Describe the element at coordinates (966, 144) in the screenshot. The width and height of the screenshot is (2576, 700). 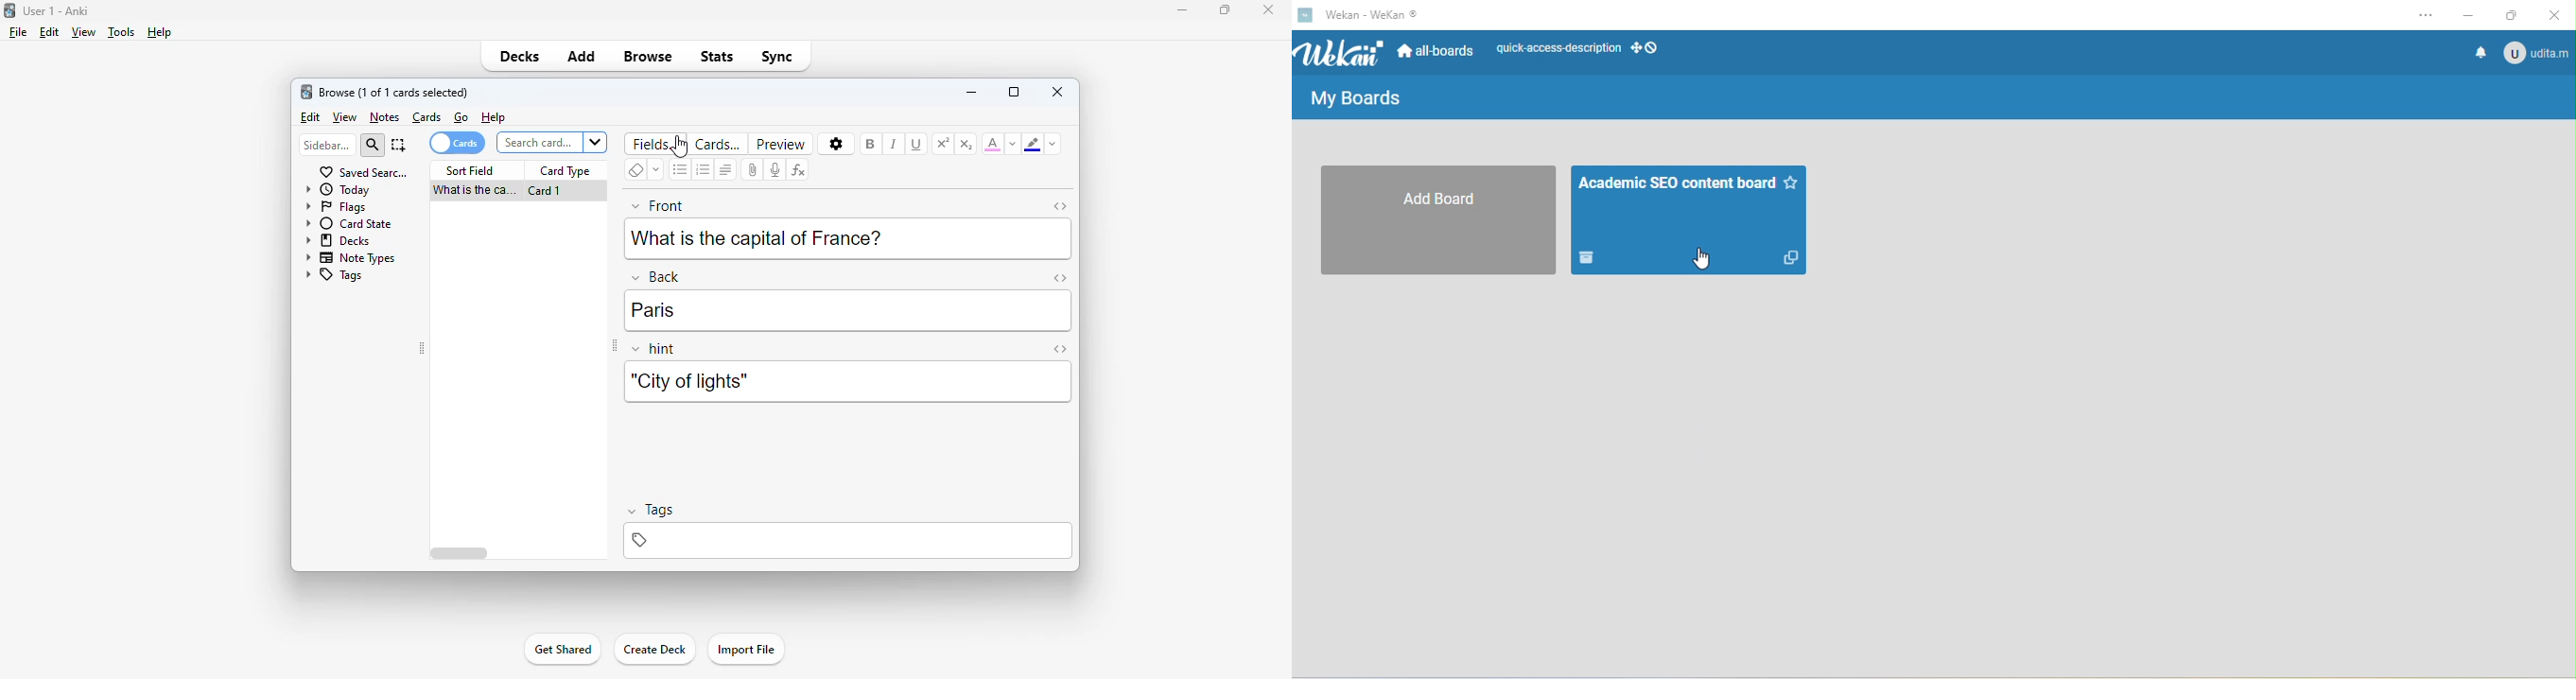
I see `subscript` at that location.